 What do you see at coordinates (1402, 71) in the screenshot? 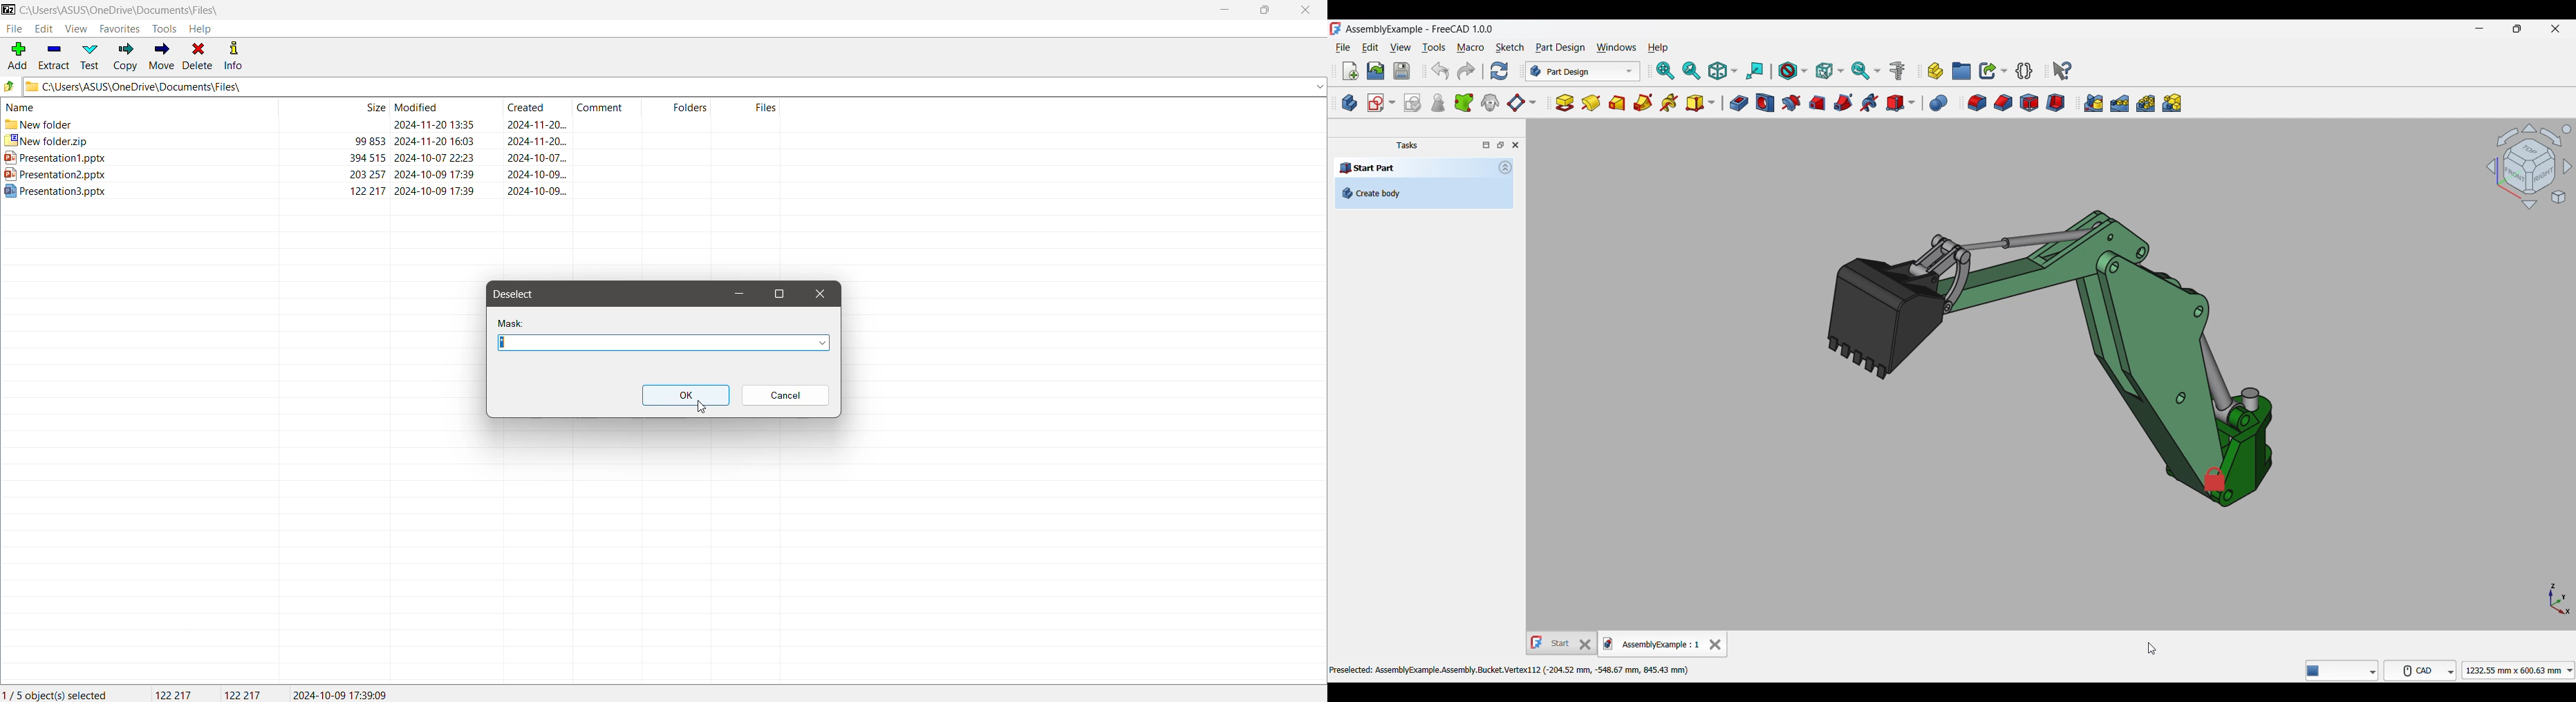
I see `Save` at bounding box center [1402, 71].